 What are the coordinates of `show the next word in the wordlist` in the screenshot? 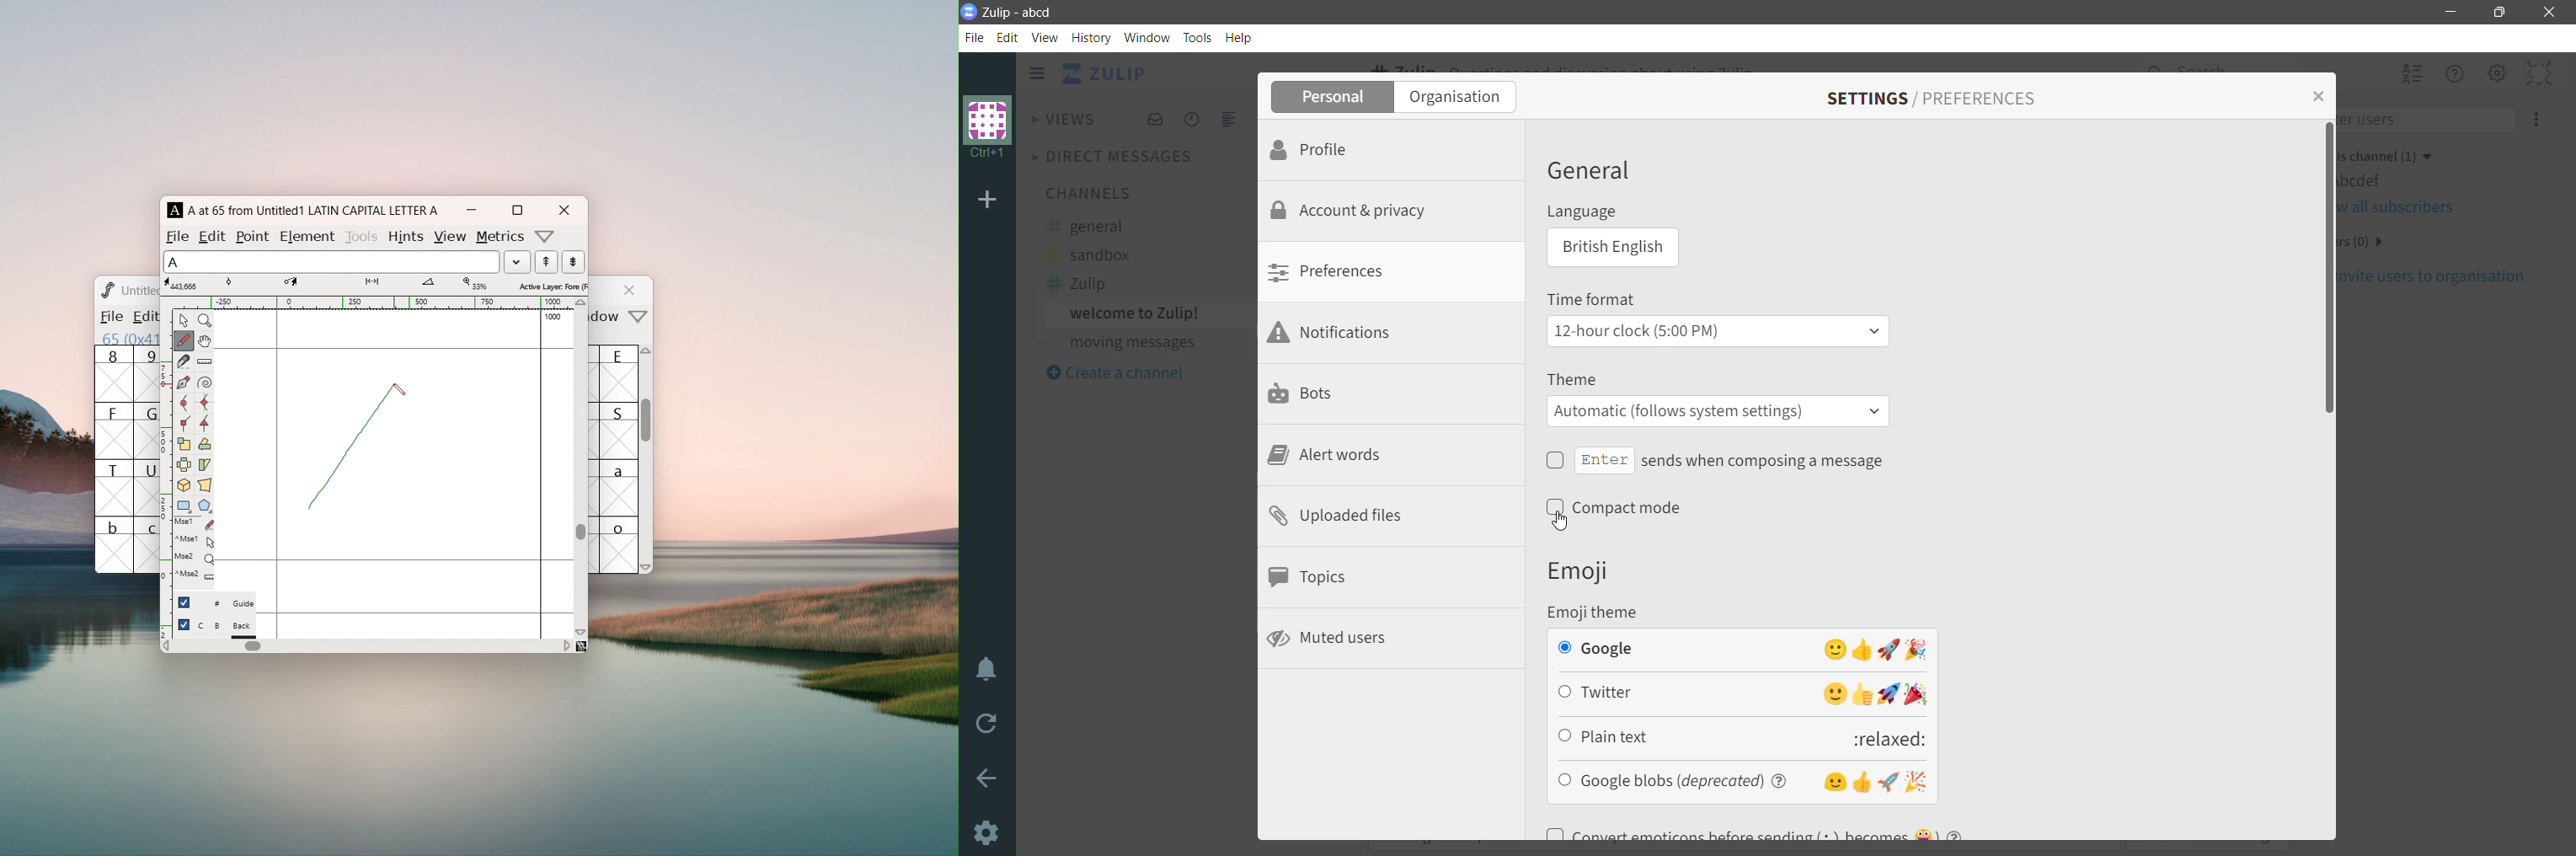 It's located at (546, 263).